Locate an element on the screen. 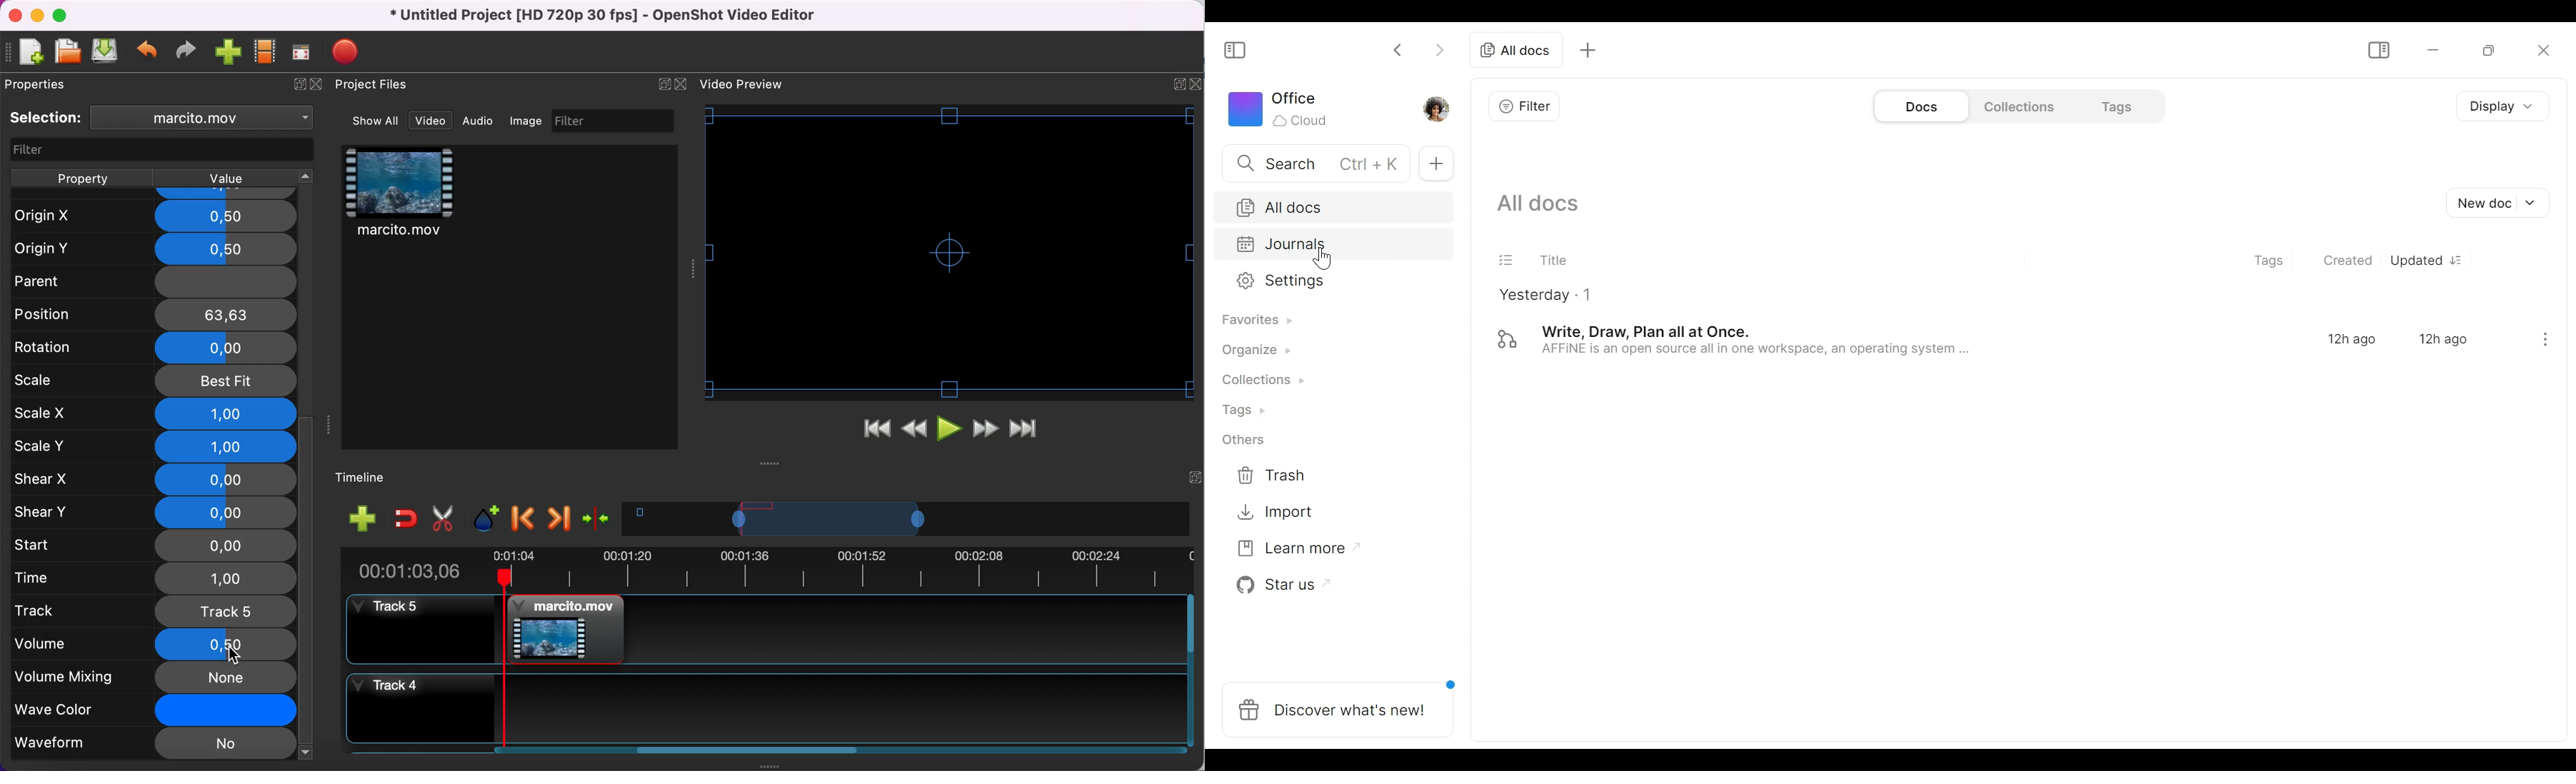 This screenshot has height=784, width=2576. timeline is located at coordinates (906, 518).